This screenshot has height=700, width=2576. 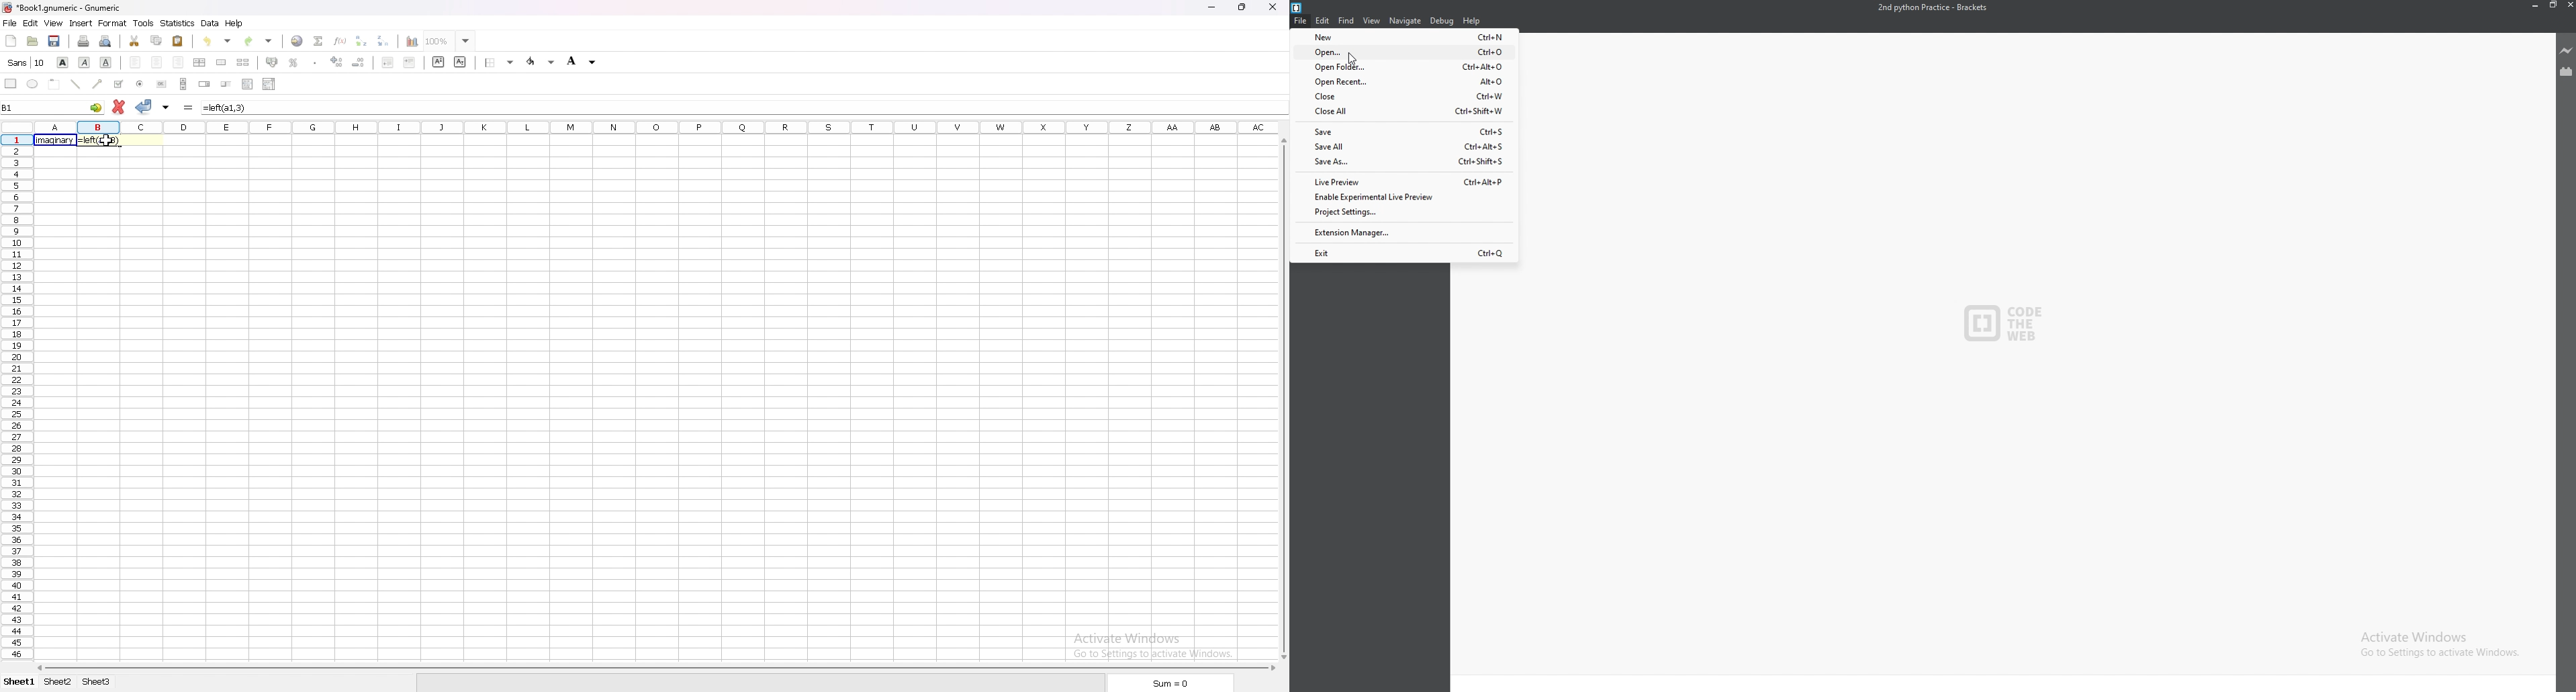 What do you see at coordinates (1401, 197) in the screenshot?
I see `enable experimental live preview` at bounding box center [1401, 197].